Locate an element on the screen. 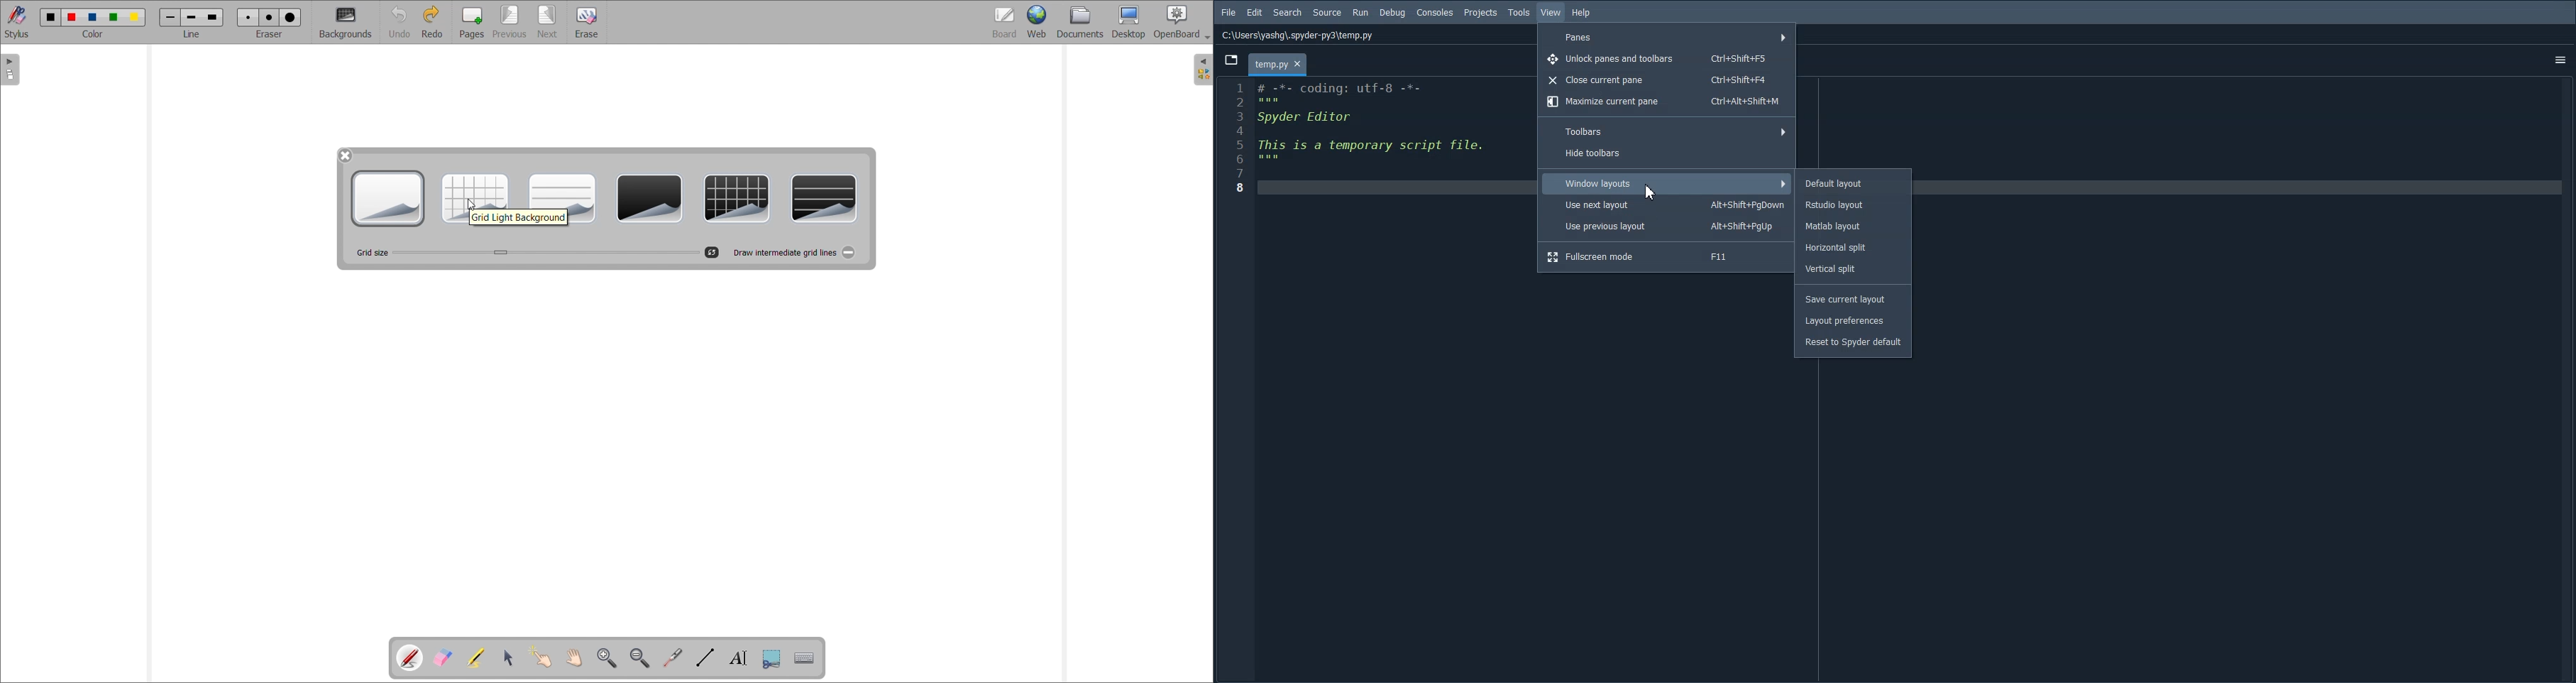 The width and height of the screenshot is (2576, 700). Default layout is located at coordinates (1852, 182).